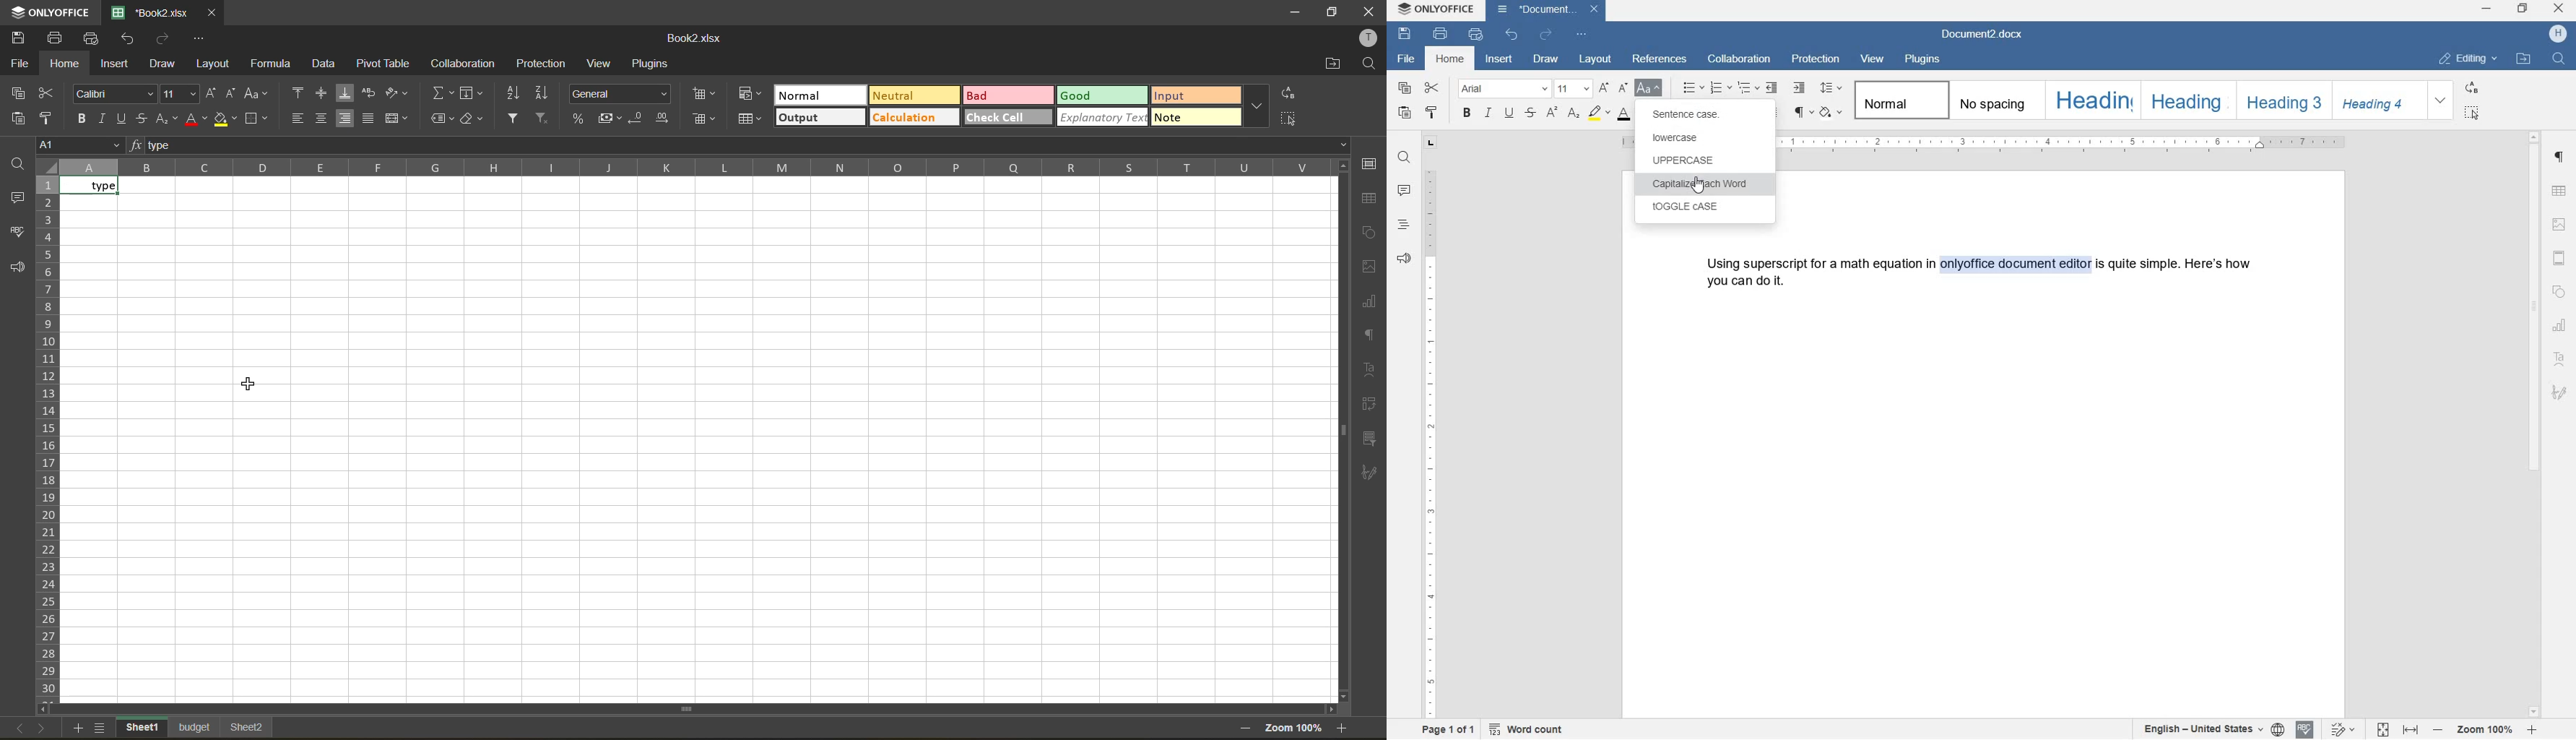 The width and height of the screenshot is (2576, 756). I want to click on normal, so click(1899, 101).